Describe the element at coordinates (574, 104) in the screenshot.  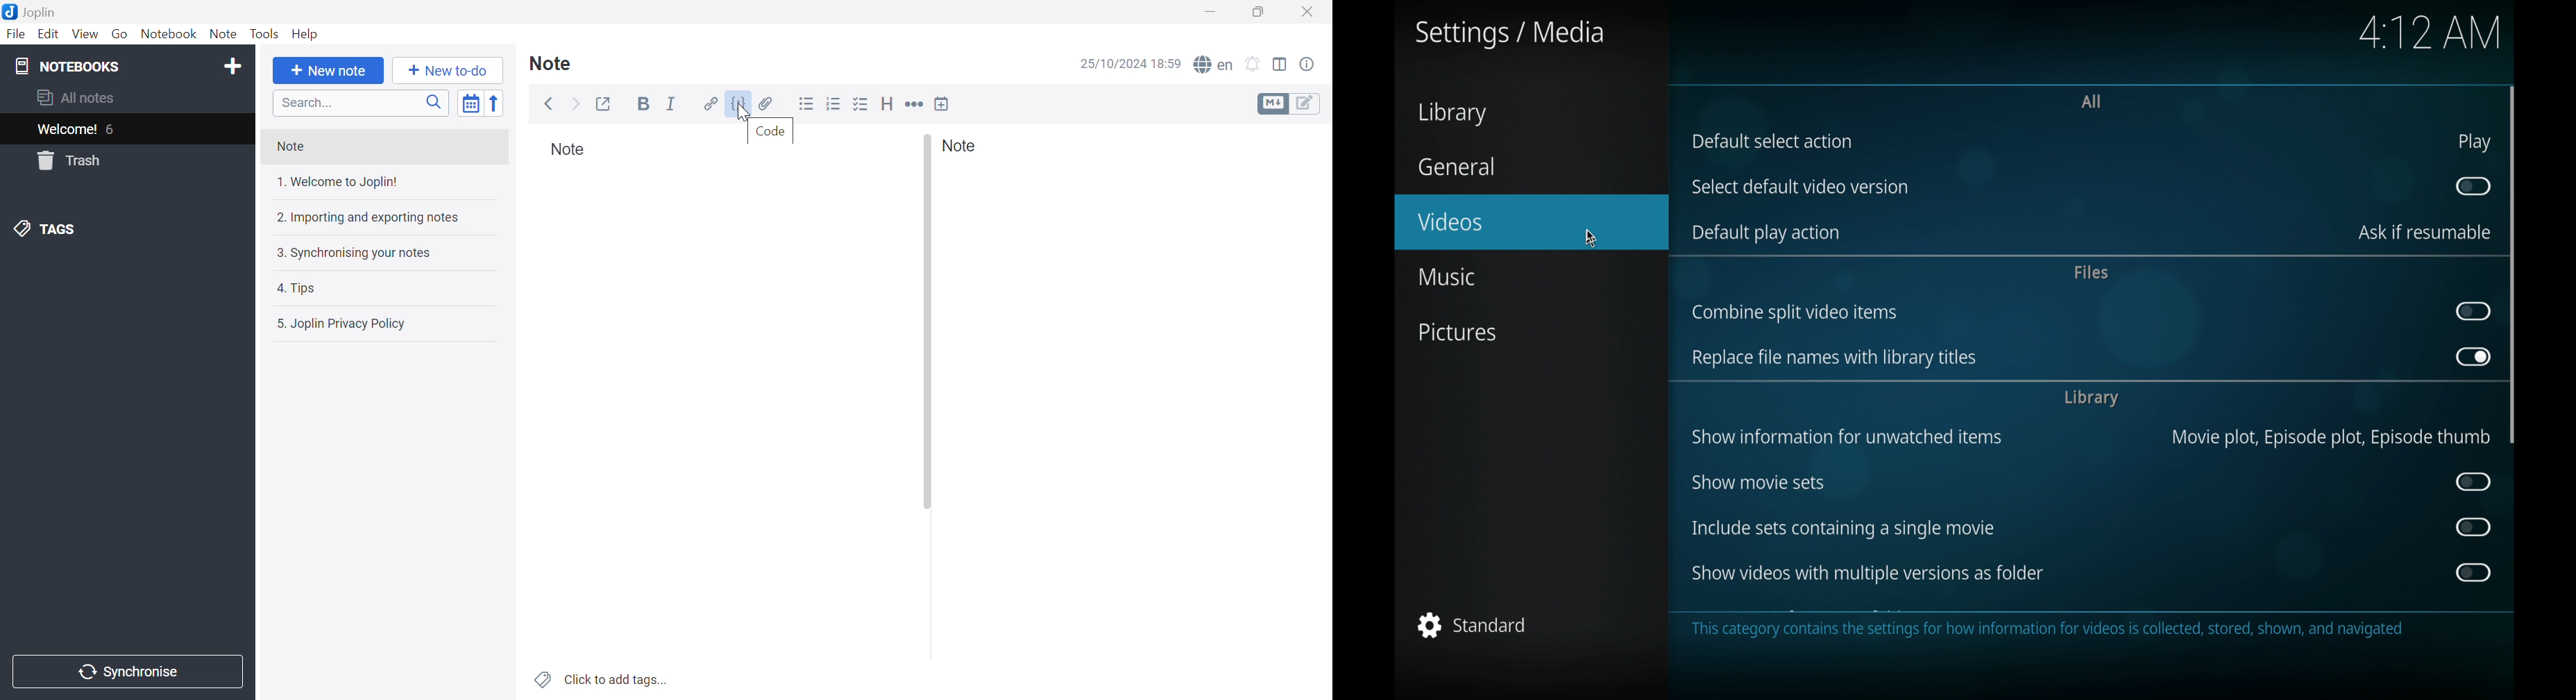
I see `Forward` at that location.